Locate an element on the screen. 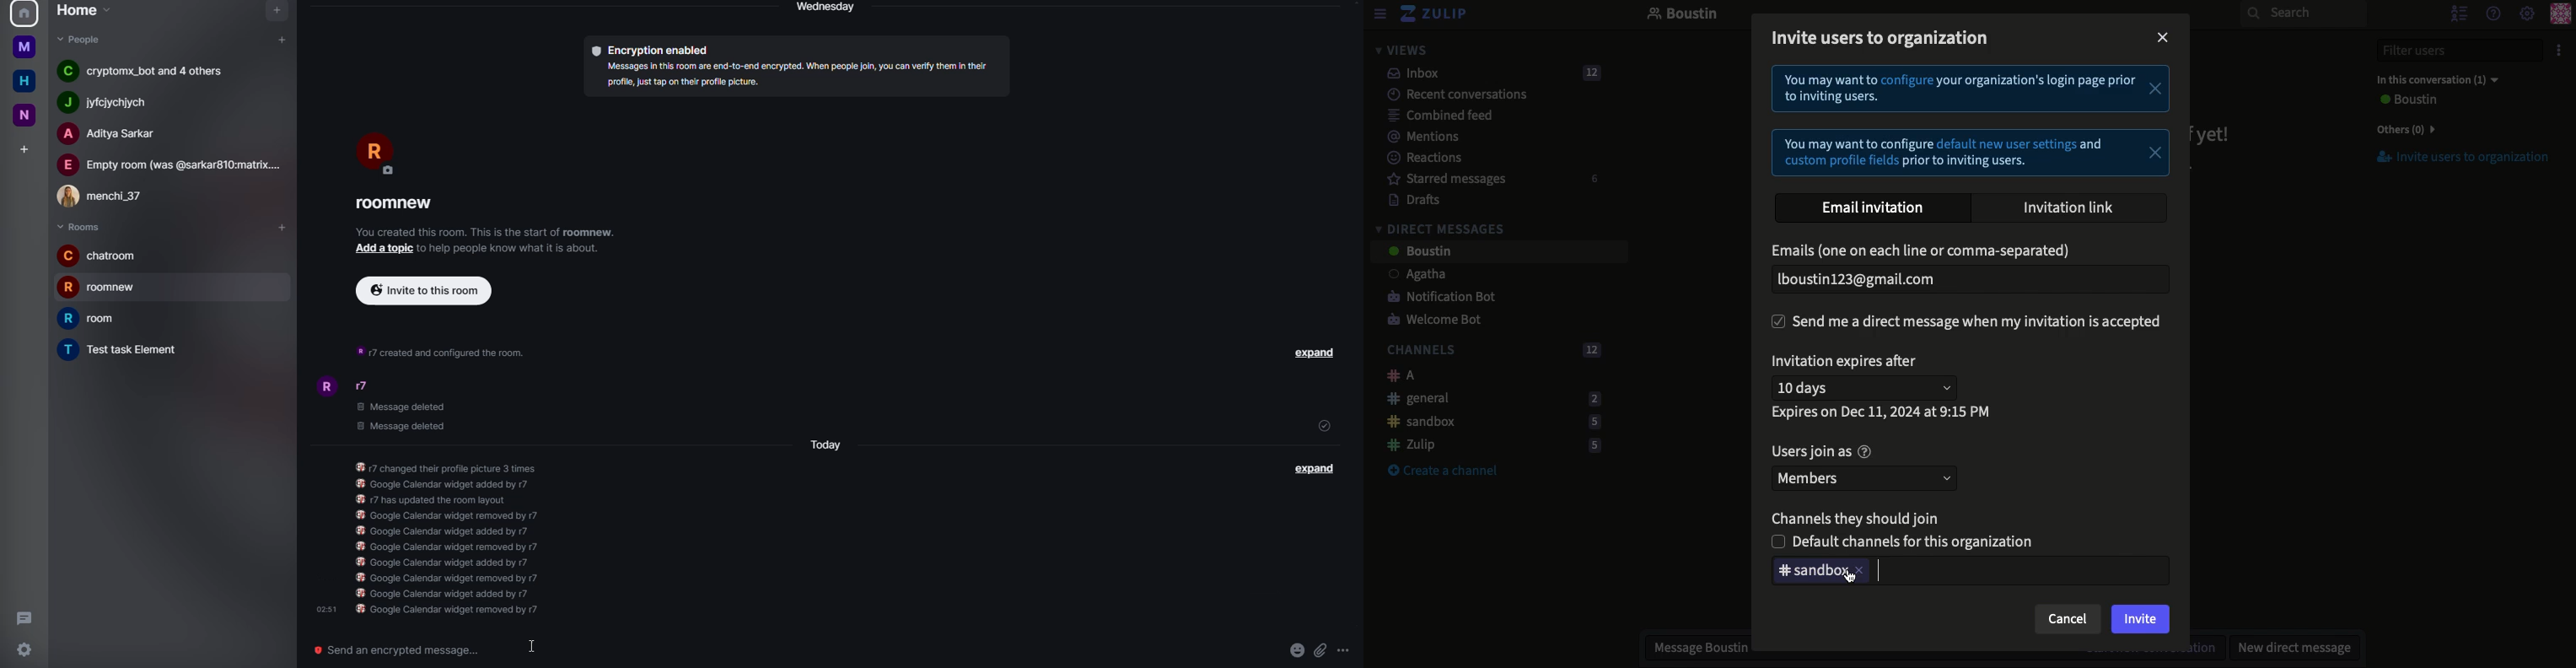  people is located at coordinates (80, 41).